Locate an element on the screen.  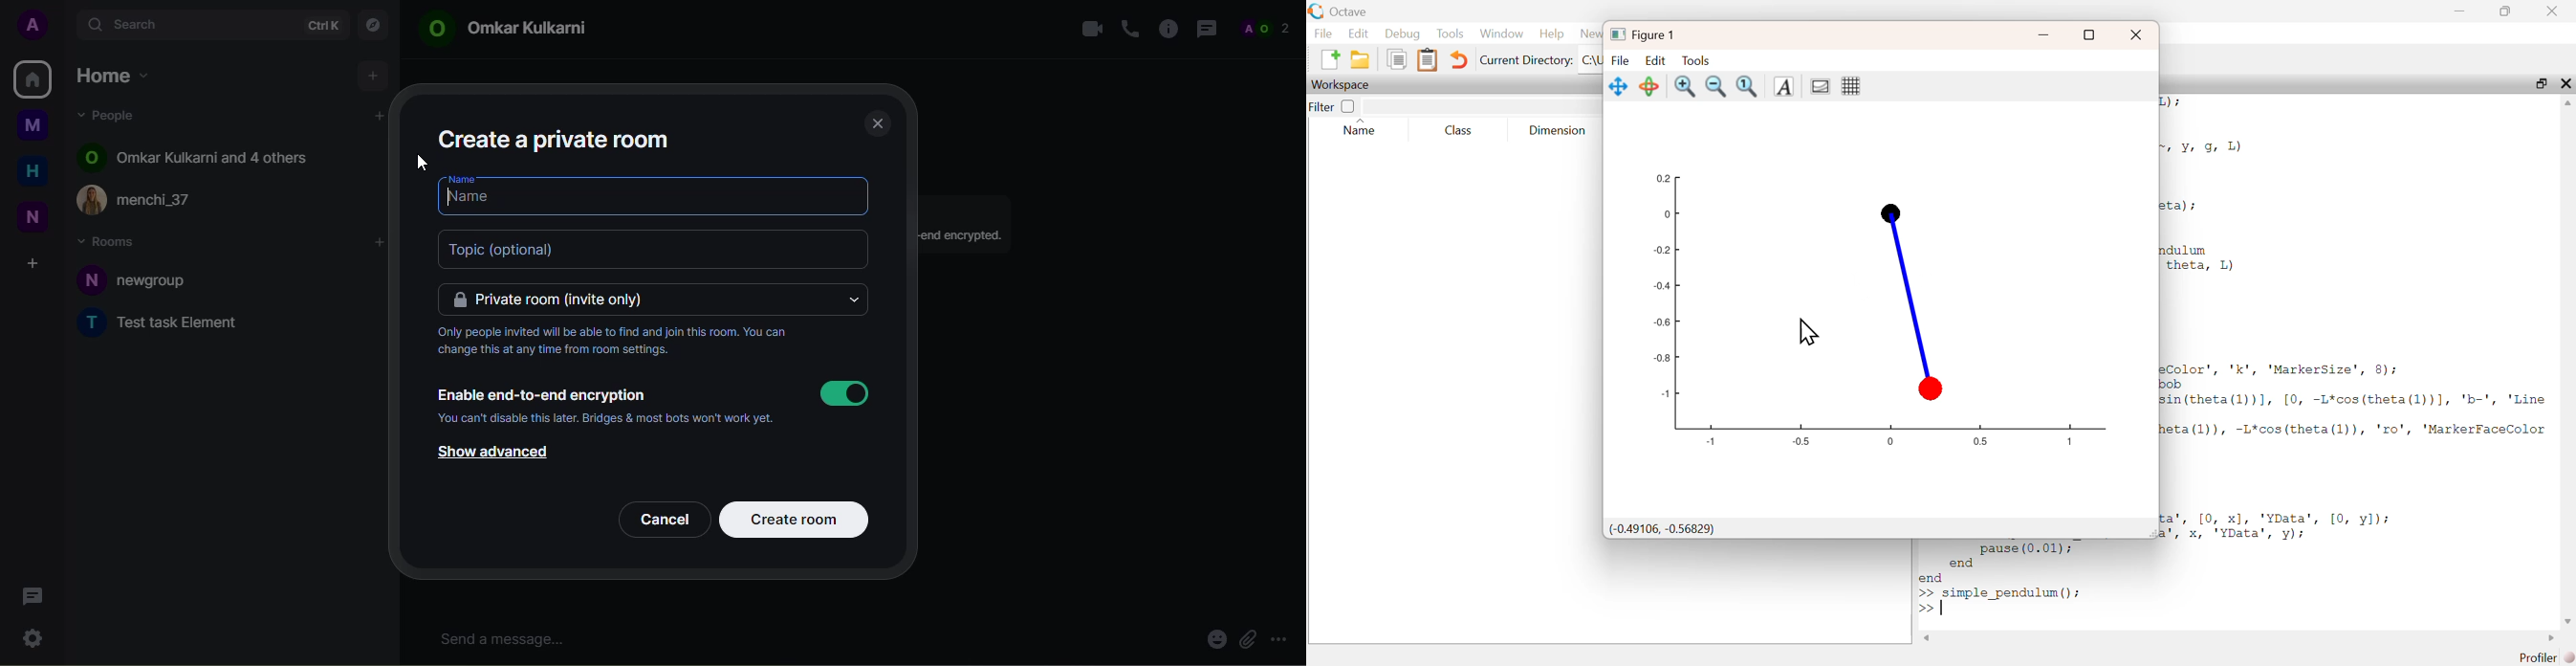
(-0.49106, -0.56829) is located at coordinates (1661, 528).